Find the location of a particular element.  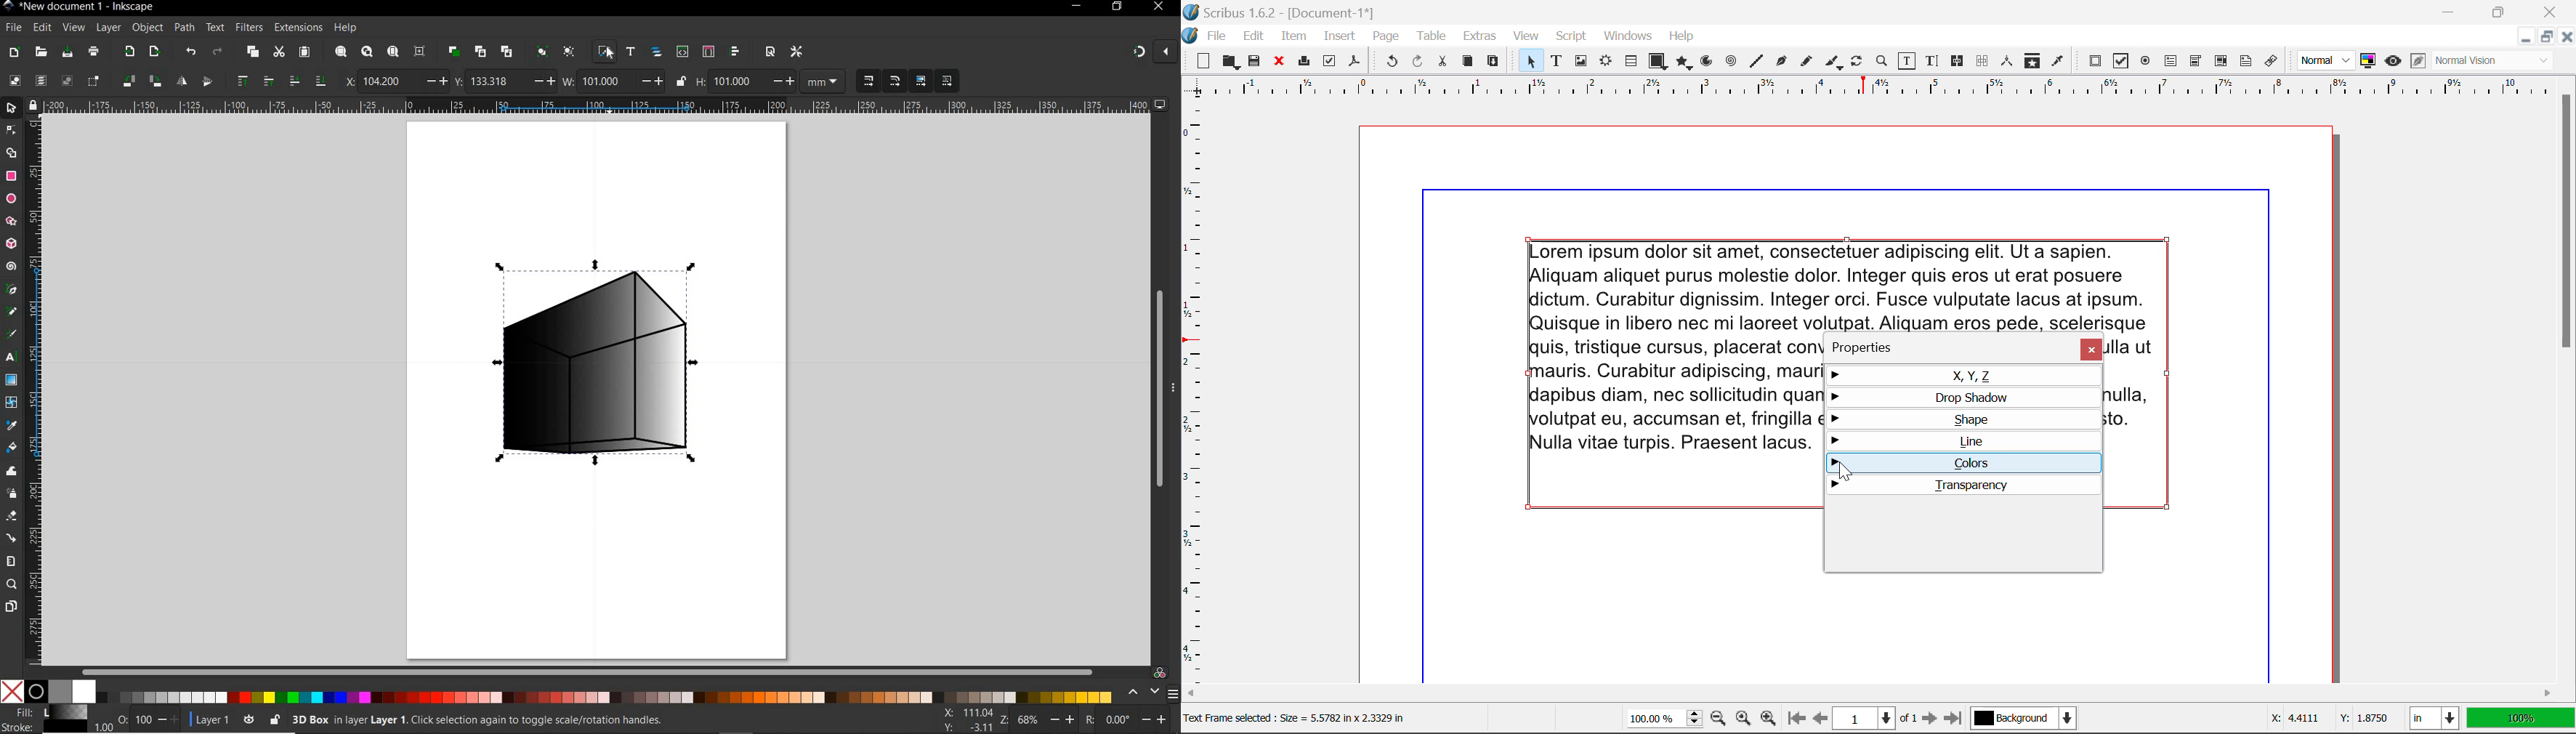

SCROLLBAR is located at coordinates (588, 672).